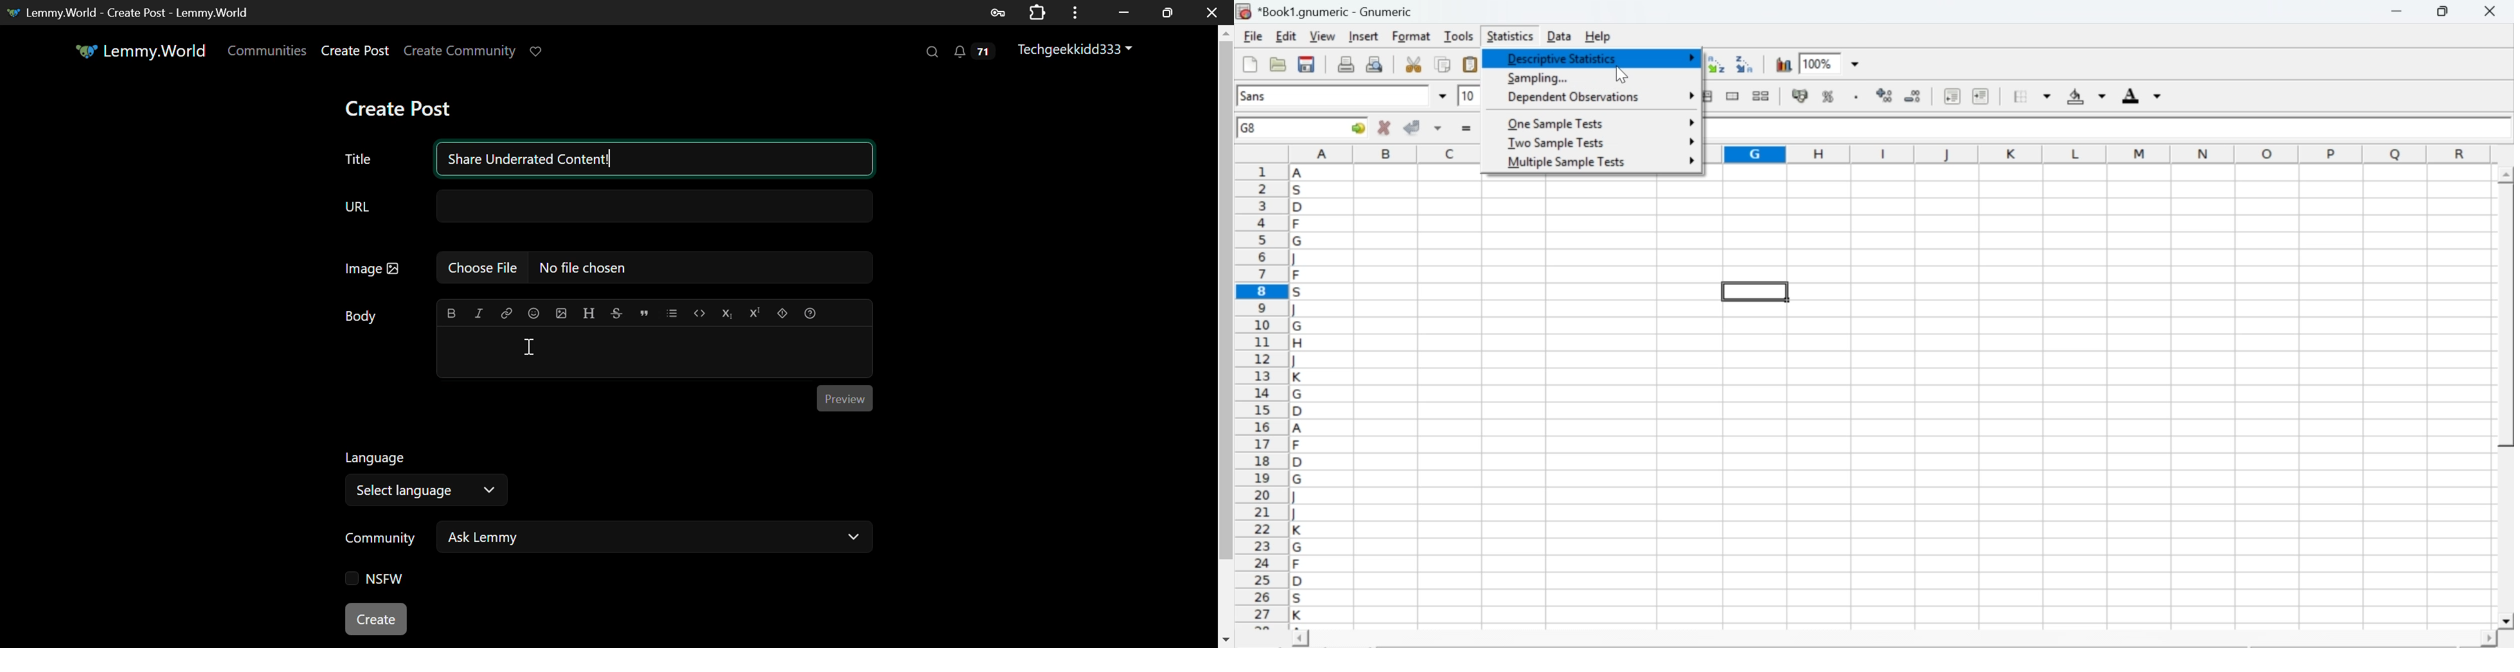 The image size is (2520, 672). What do you see at coordinates (1561, 35) in the screenshot?
I see `data` at bounding box center [1561, 35].